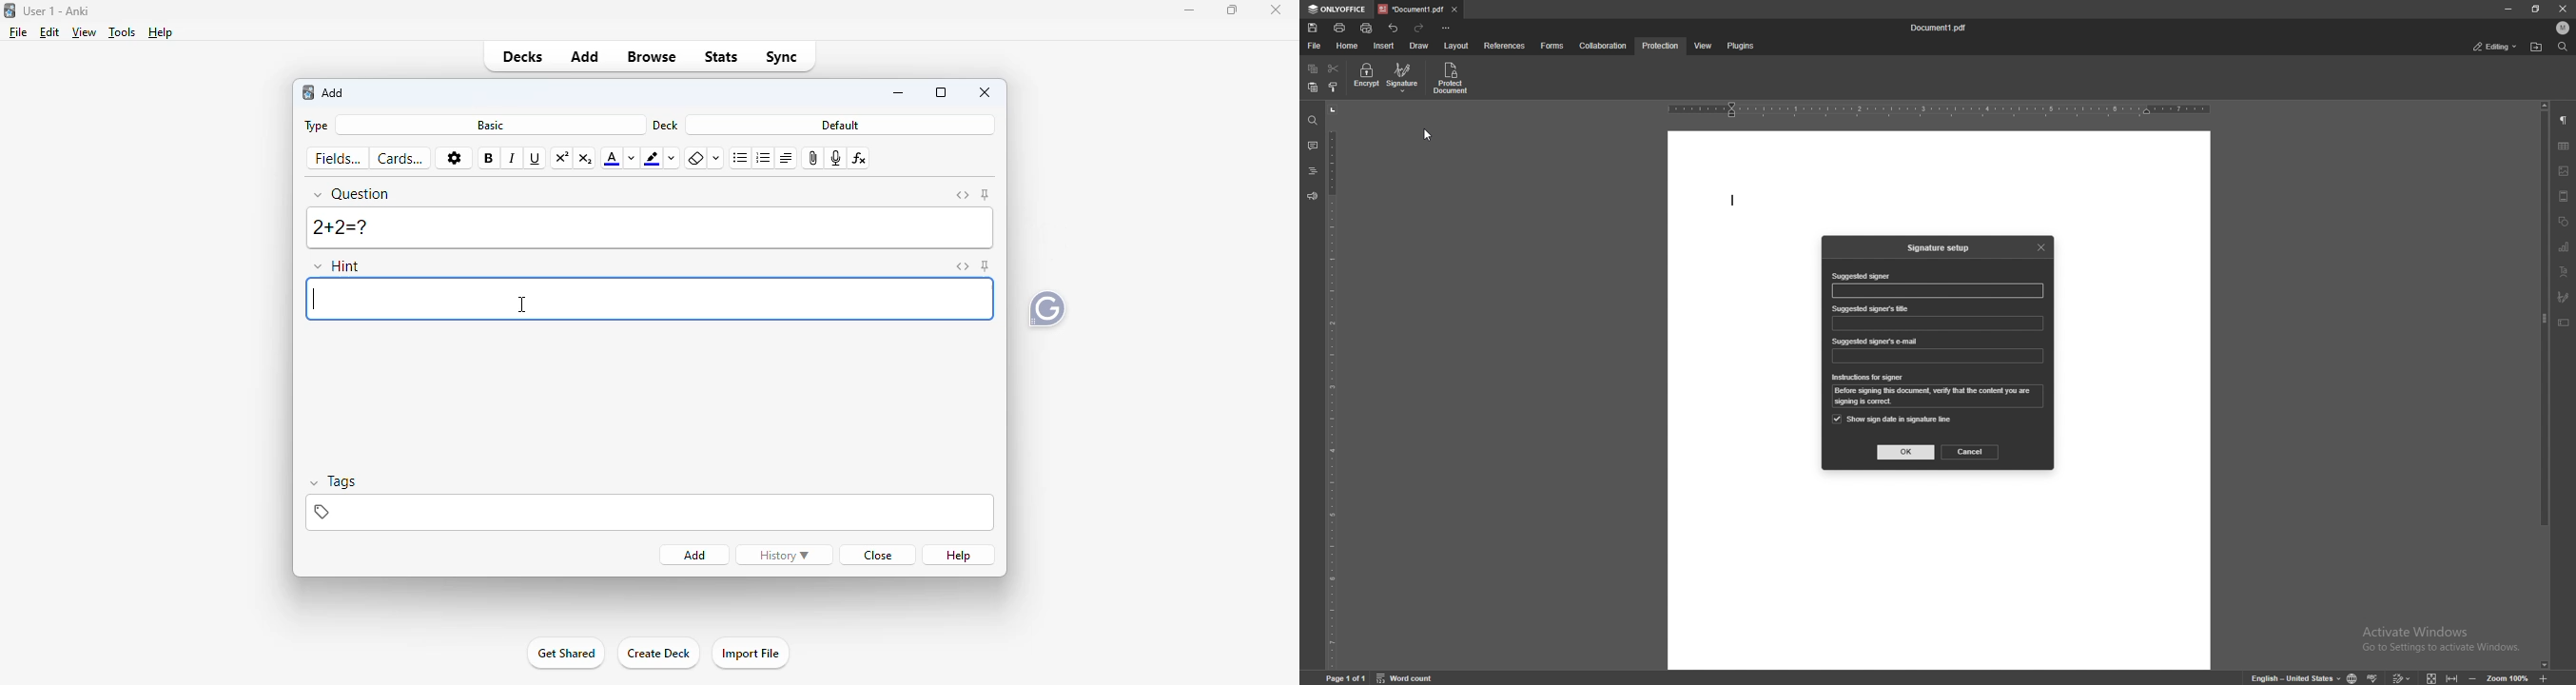  What do you see at coordinates (860, 158) in the screenshot?
I see `equations` at bounding box center [860, 158].